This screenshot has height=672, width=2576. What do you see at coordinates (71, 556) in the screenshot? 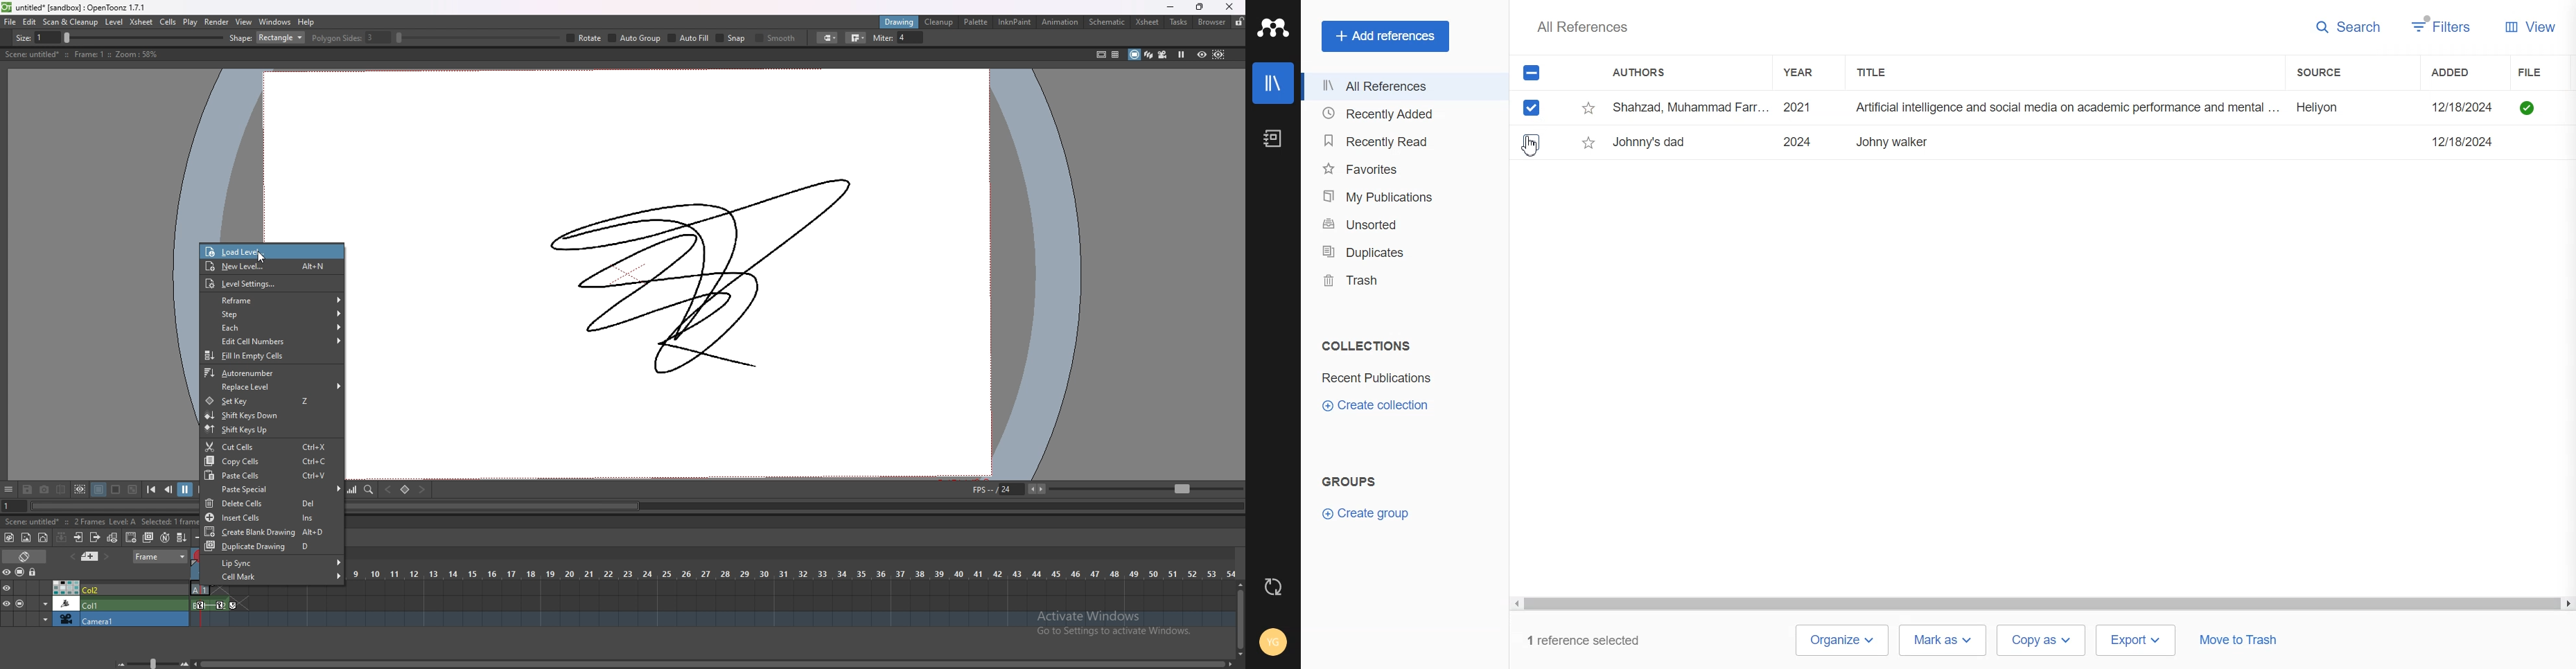
I see `previous memo` at bounding box center [71, 556].